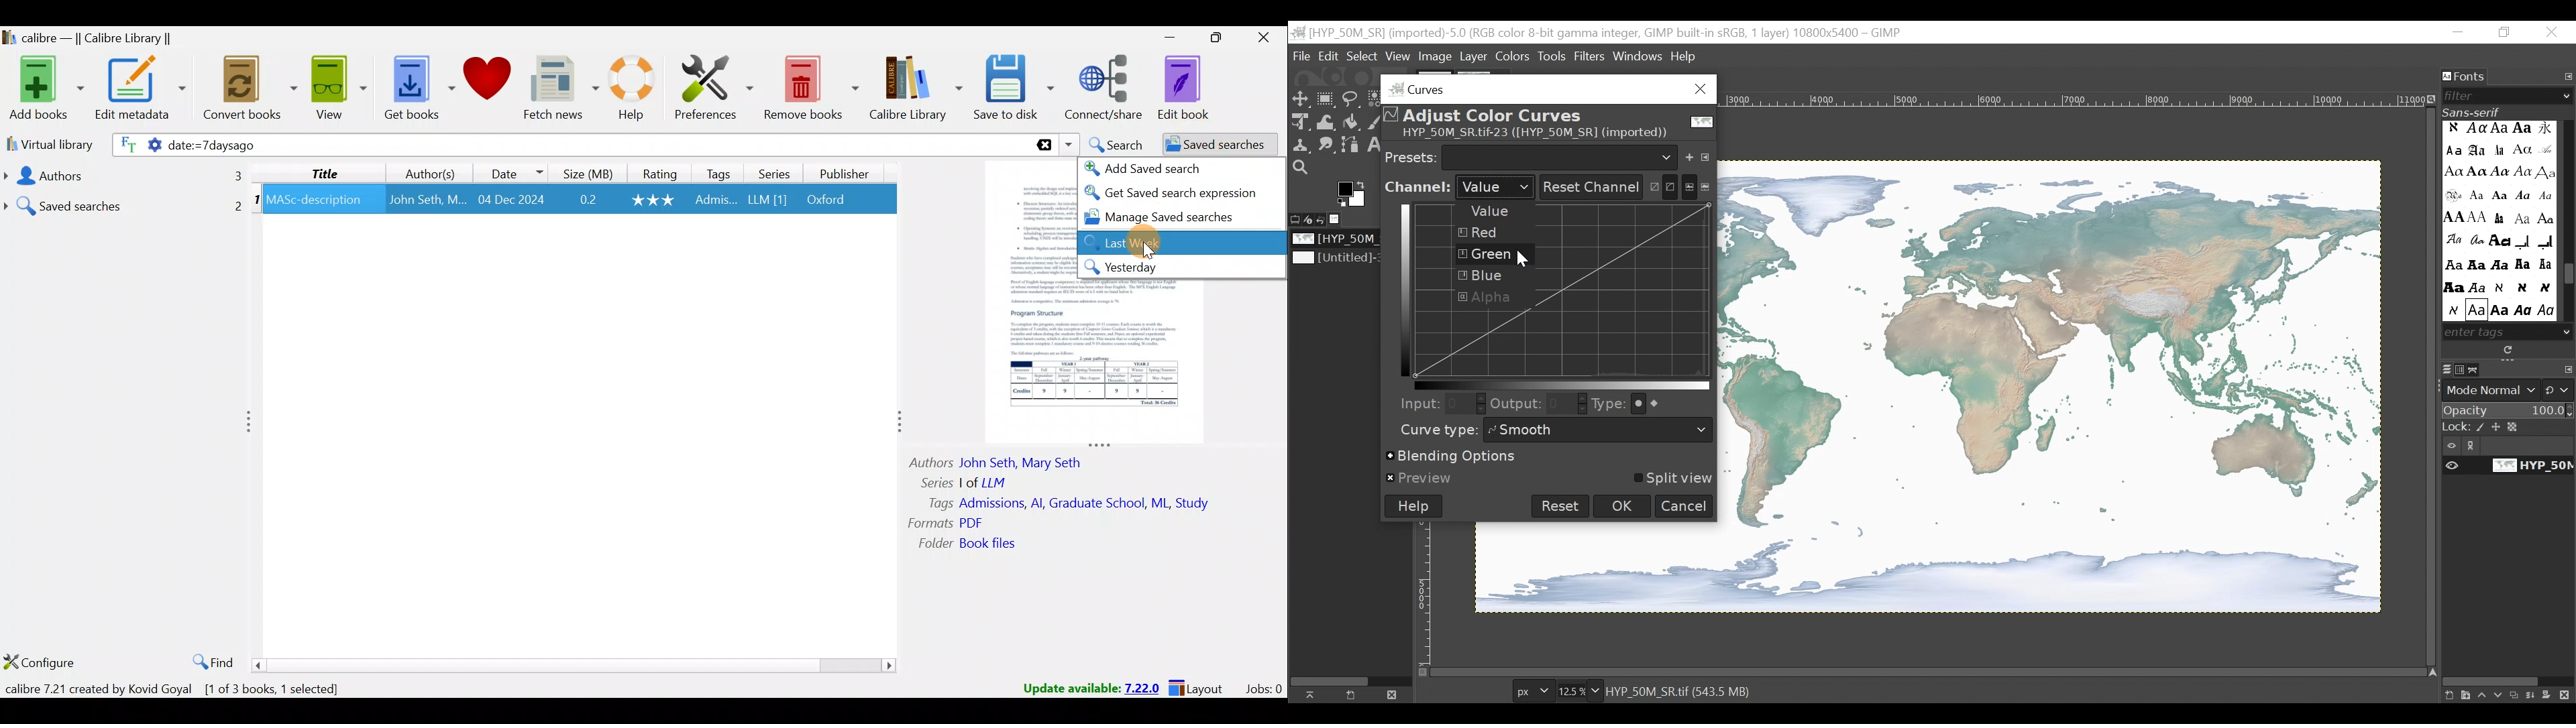 Image resolution: width=2576 pixels, height=728 pixels. Describe the element at coordinates (716, 85) in the screenshot. I see `Preferences` at that location.